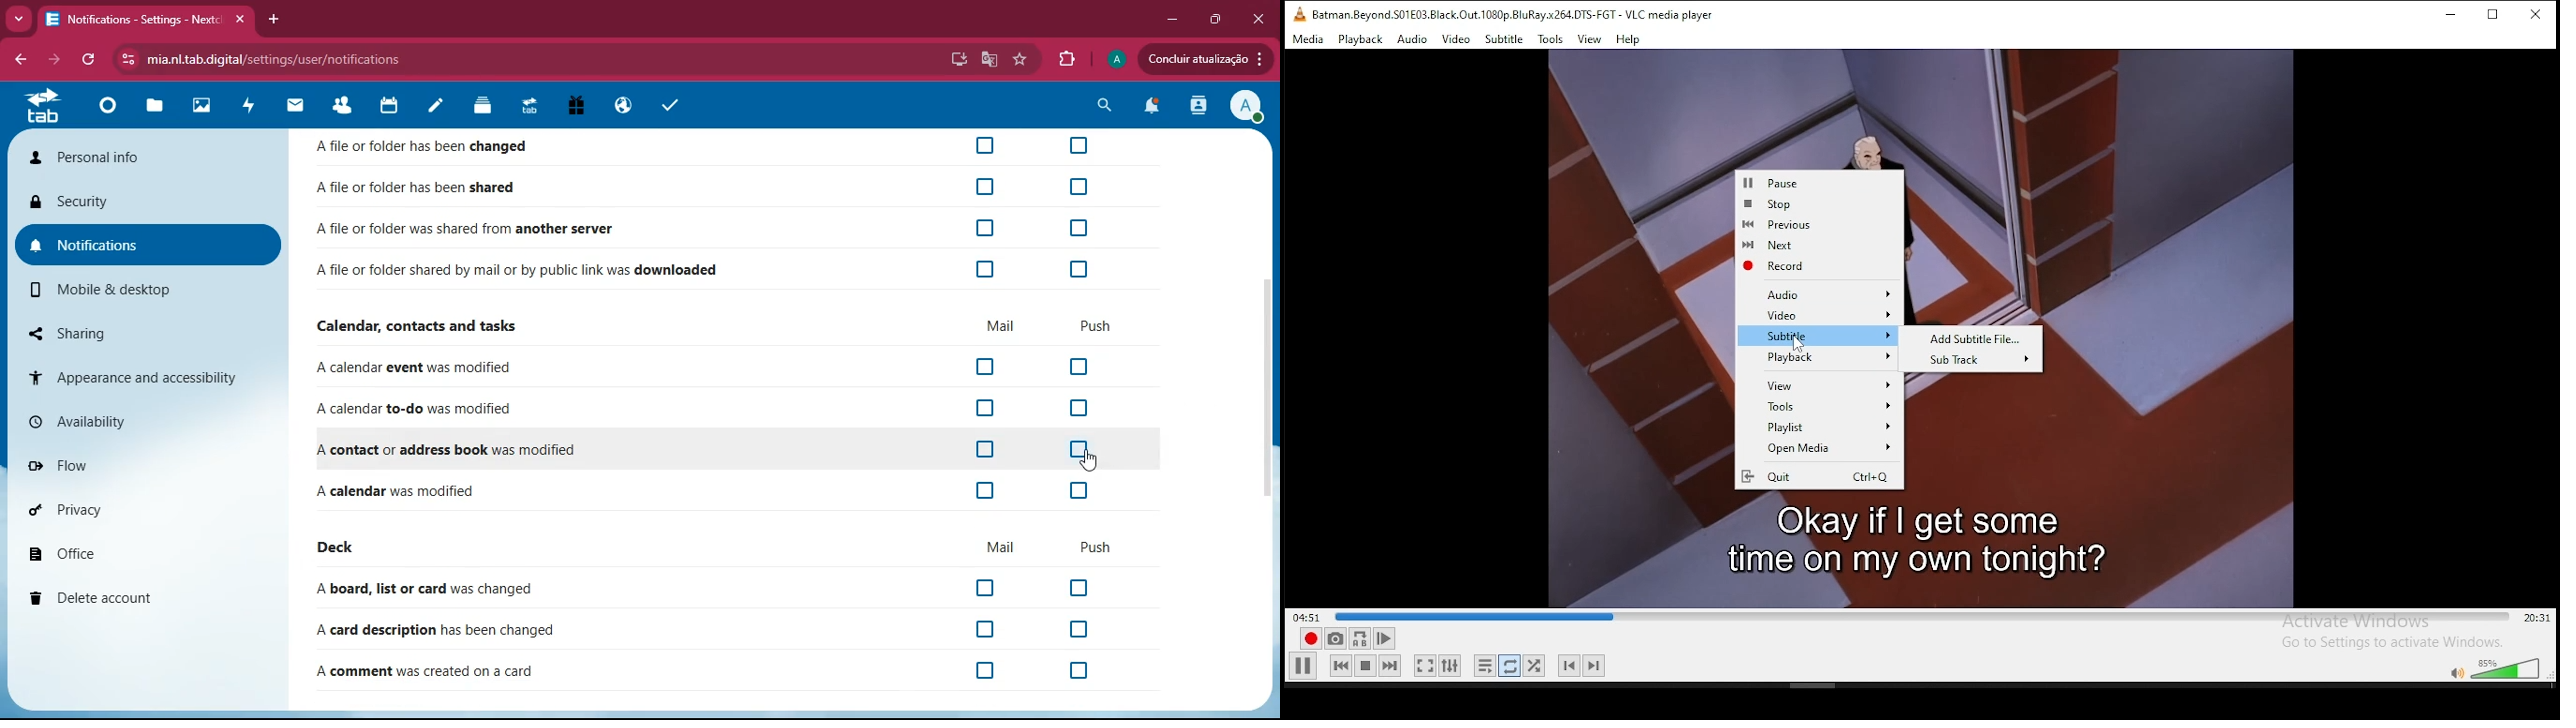 The image size is (2576, 728). I want to click on Sub Track , so click(1979, 360).